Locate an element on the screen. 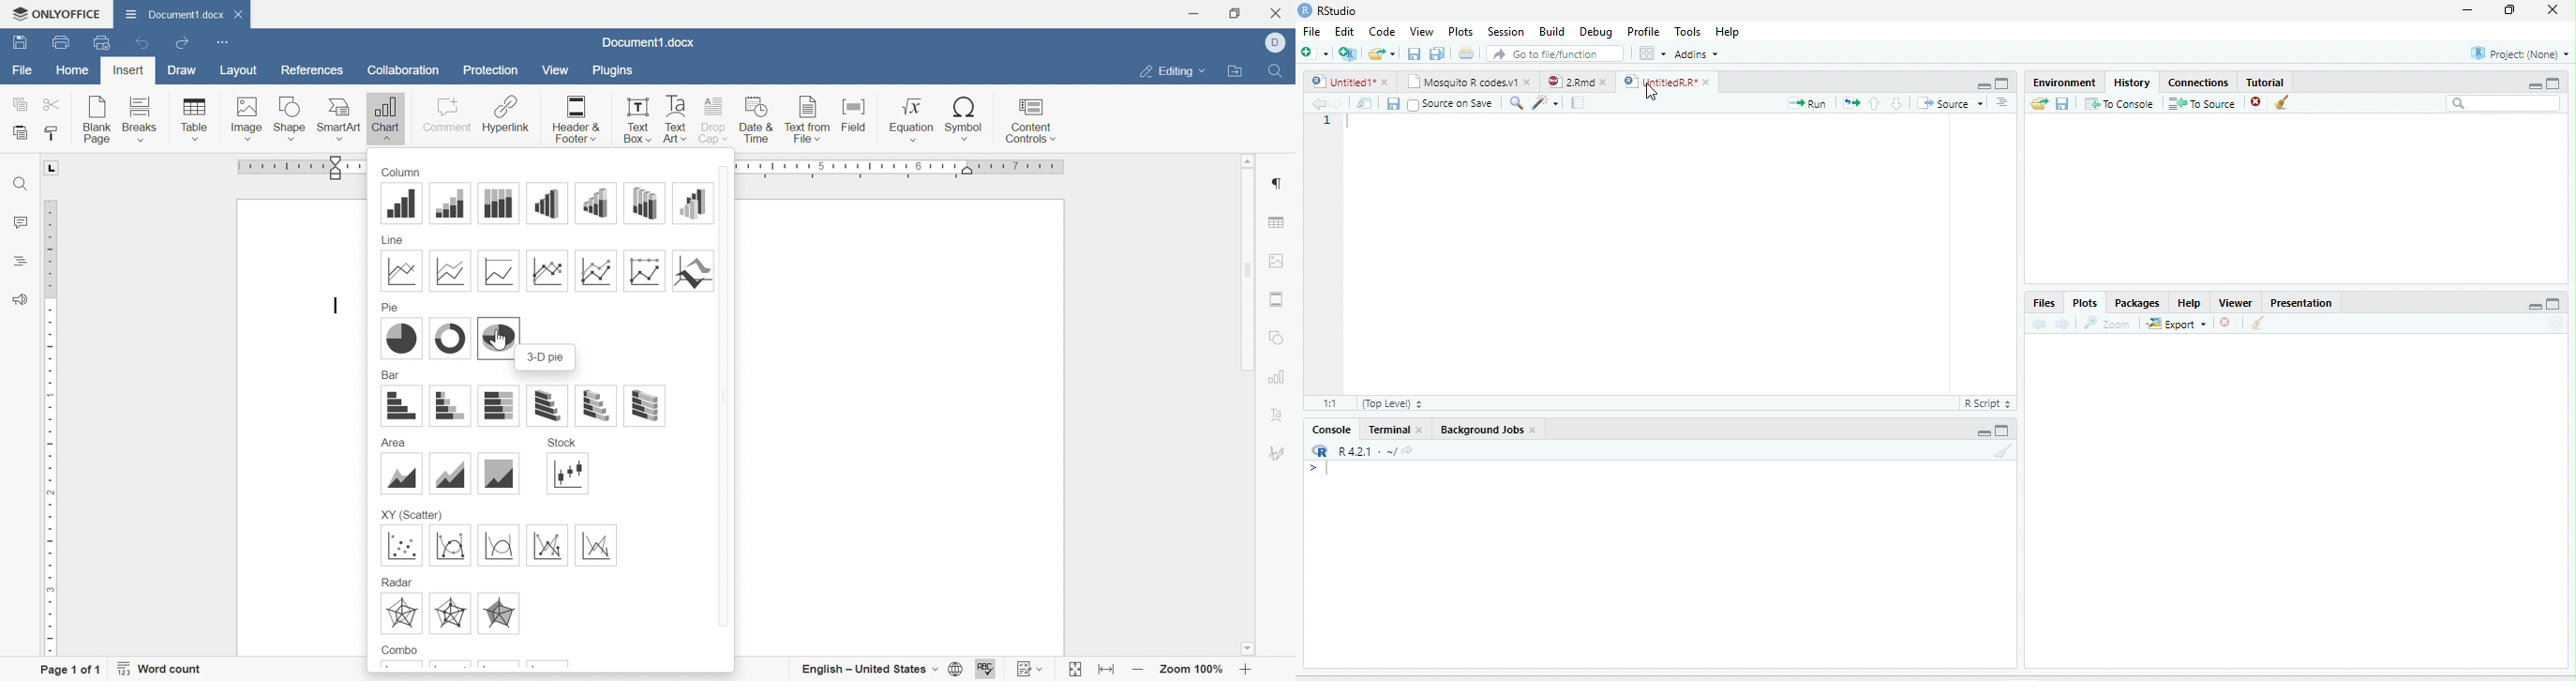 Image resolution: width=2576 pixels, height=700 pixels. (Top Level) is located at coordinates (1391, 403).